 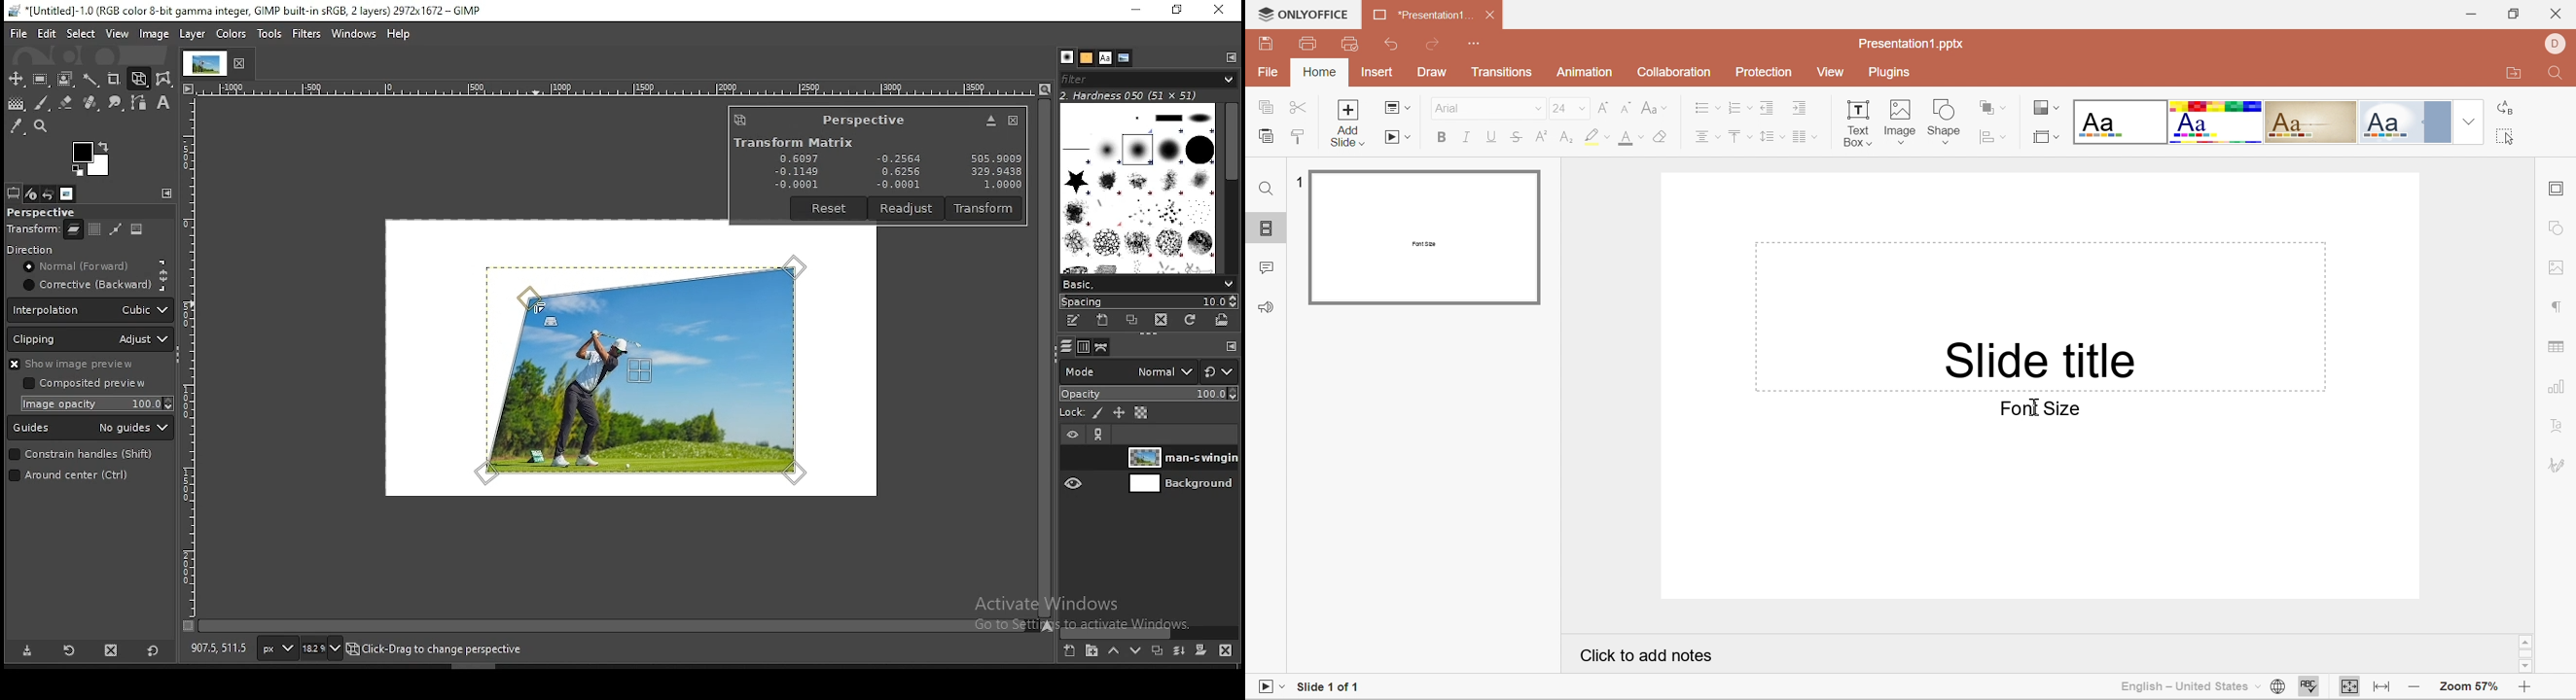 What do you see at coordinates (1741, 139) in the screenshot?
I see `Align top` at bounding box center [1741, 139].